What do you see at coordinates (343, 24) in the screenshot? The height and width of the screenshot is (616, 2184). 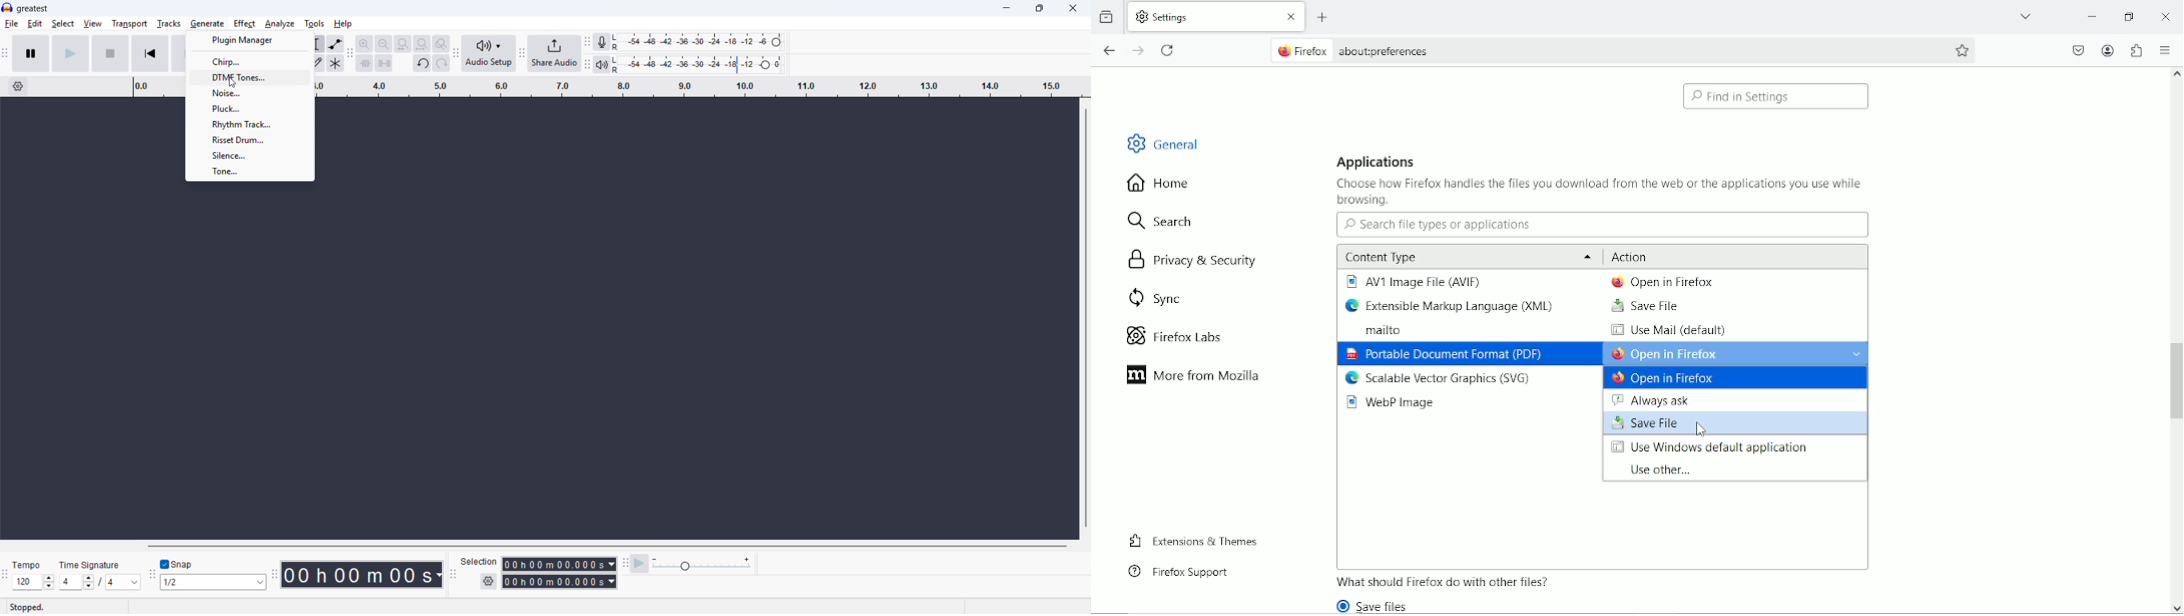 I see `help` at bounding box center [343, 24].